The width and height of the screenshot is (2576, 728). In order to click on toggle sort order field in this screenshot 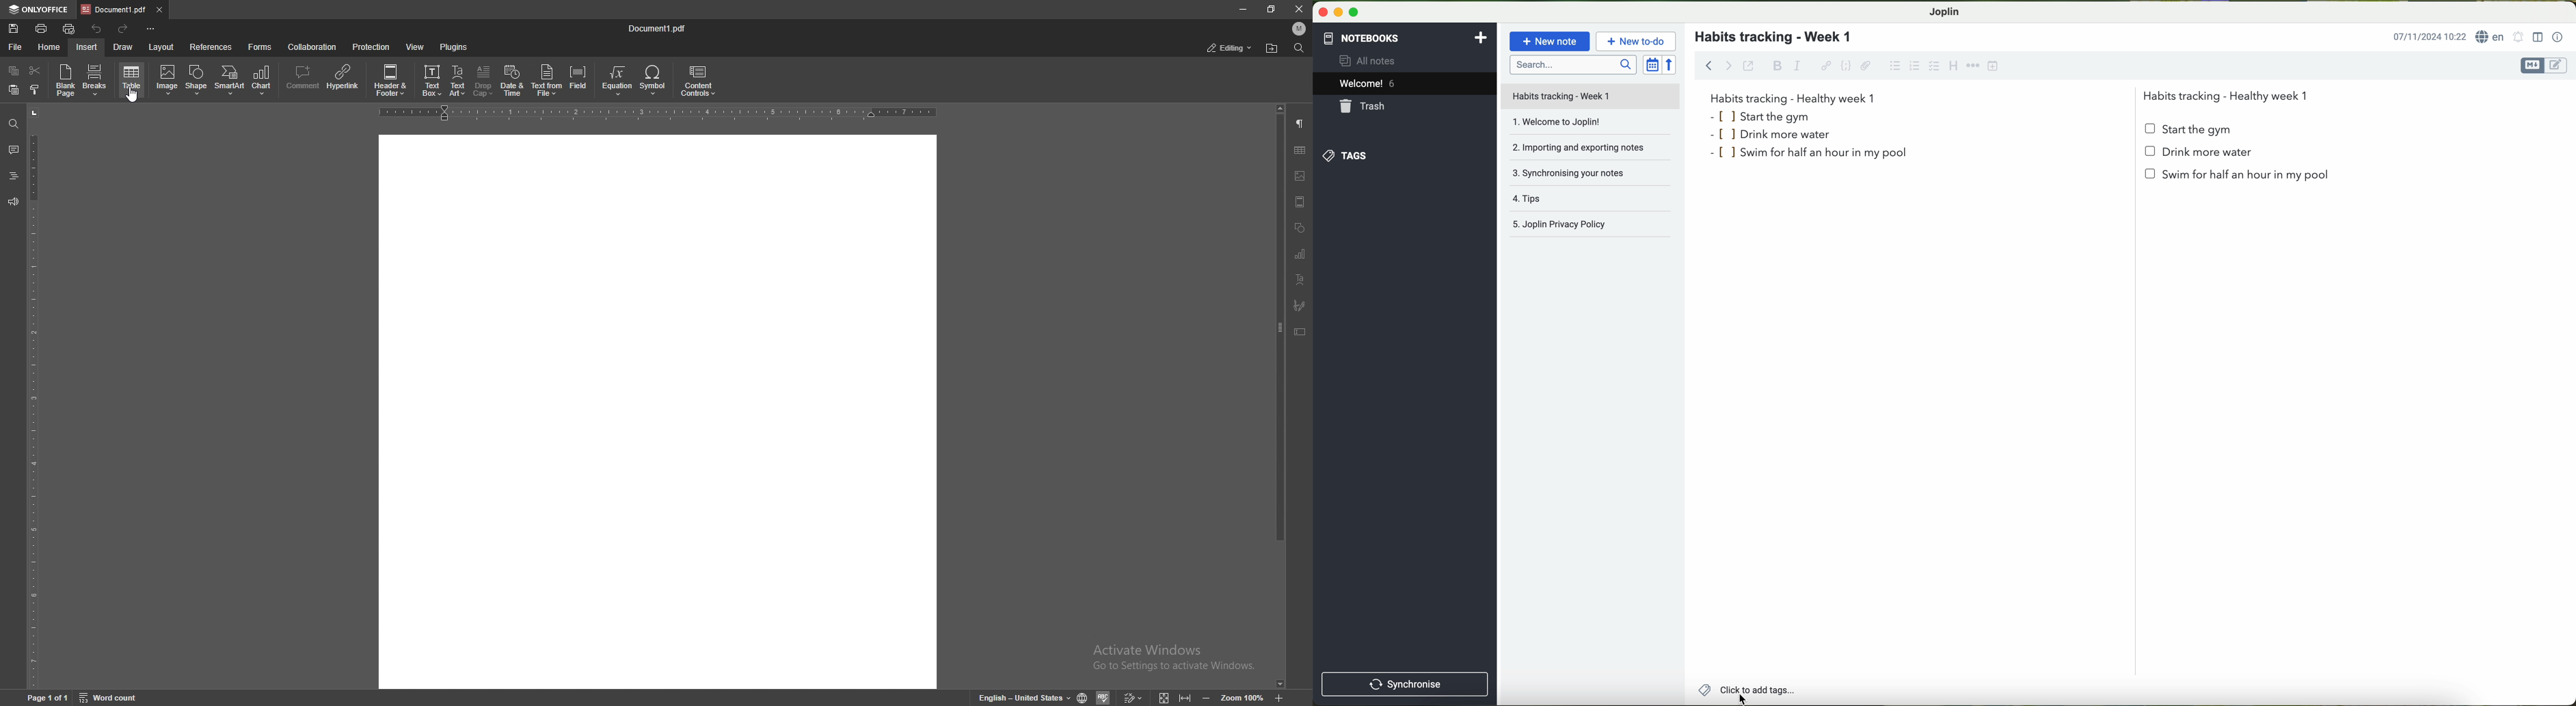, I will do `click(1652, 64)`.